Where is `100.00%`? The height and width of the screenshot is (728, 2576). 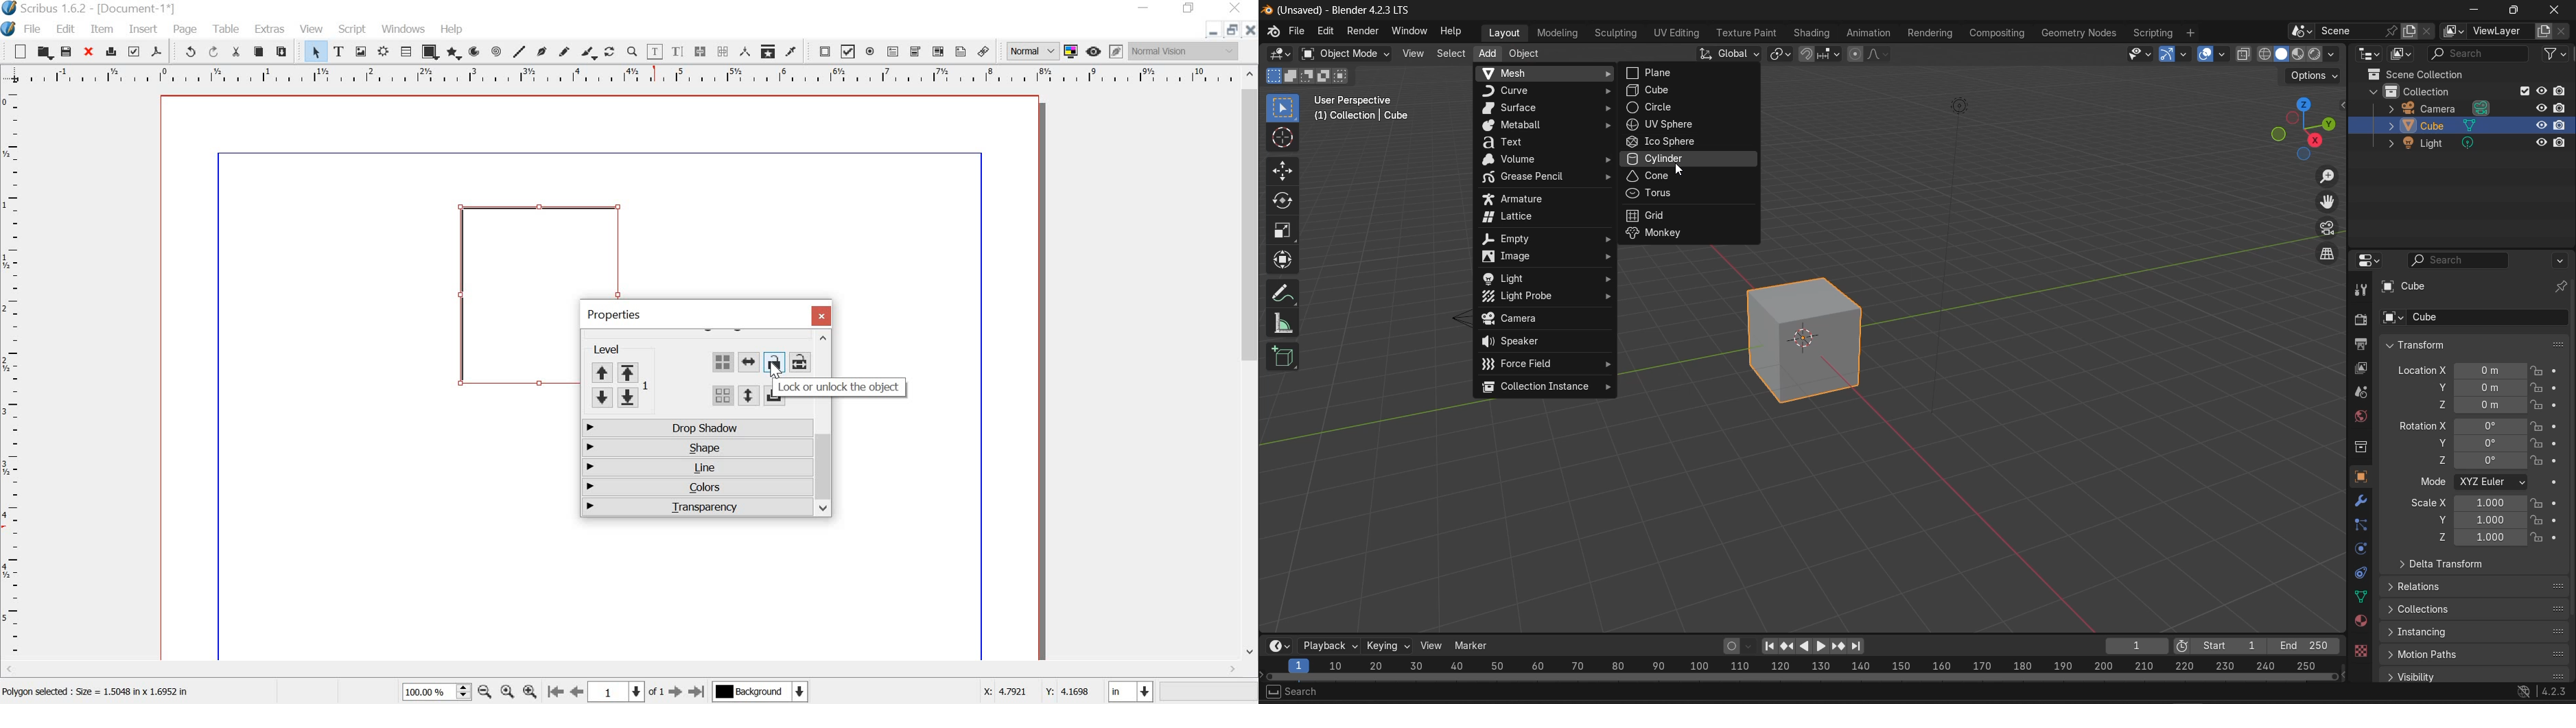
100.00% is located at coordinates (425, 692).